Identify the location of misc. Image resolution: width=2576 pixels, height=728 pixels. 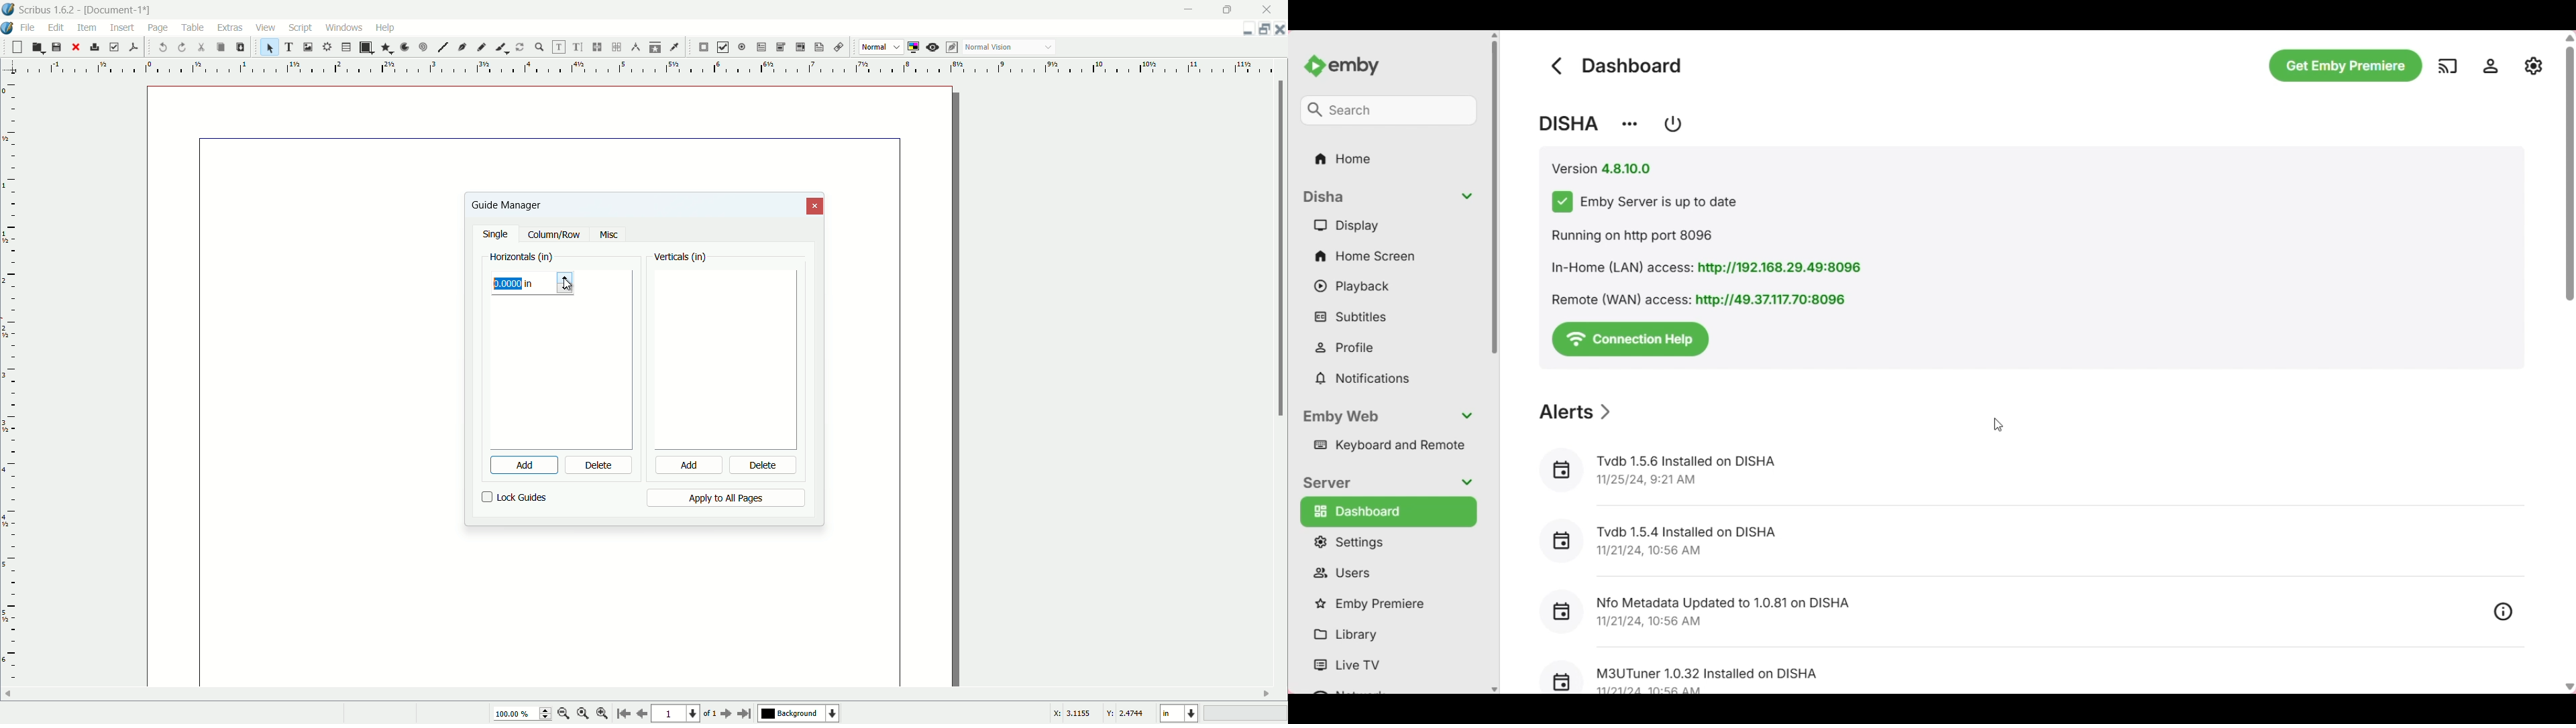
(608, 235).